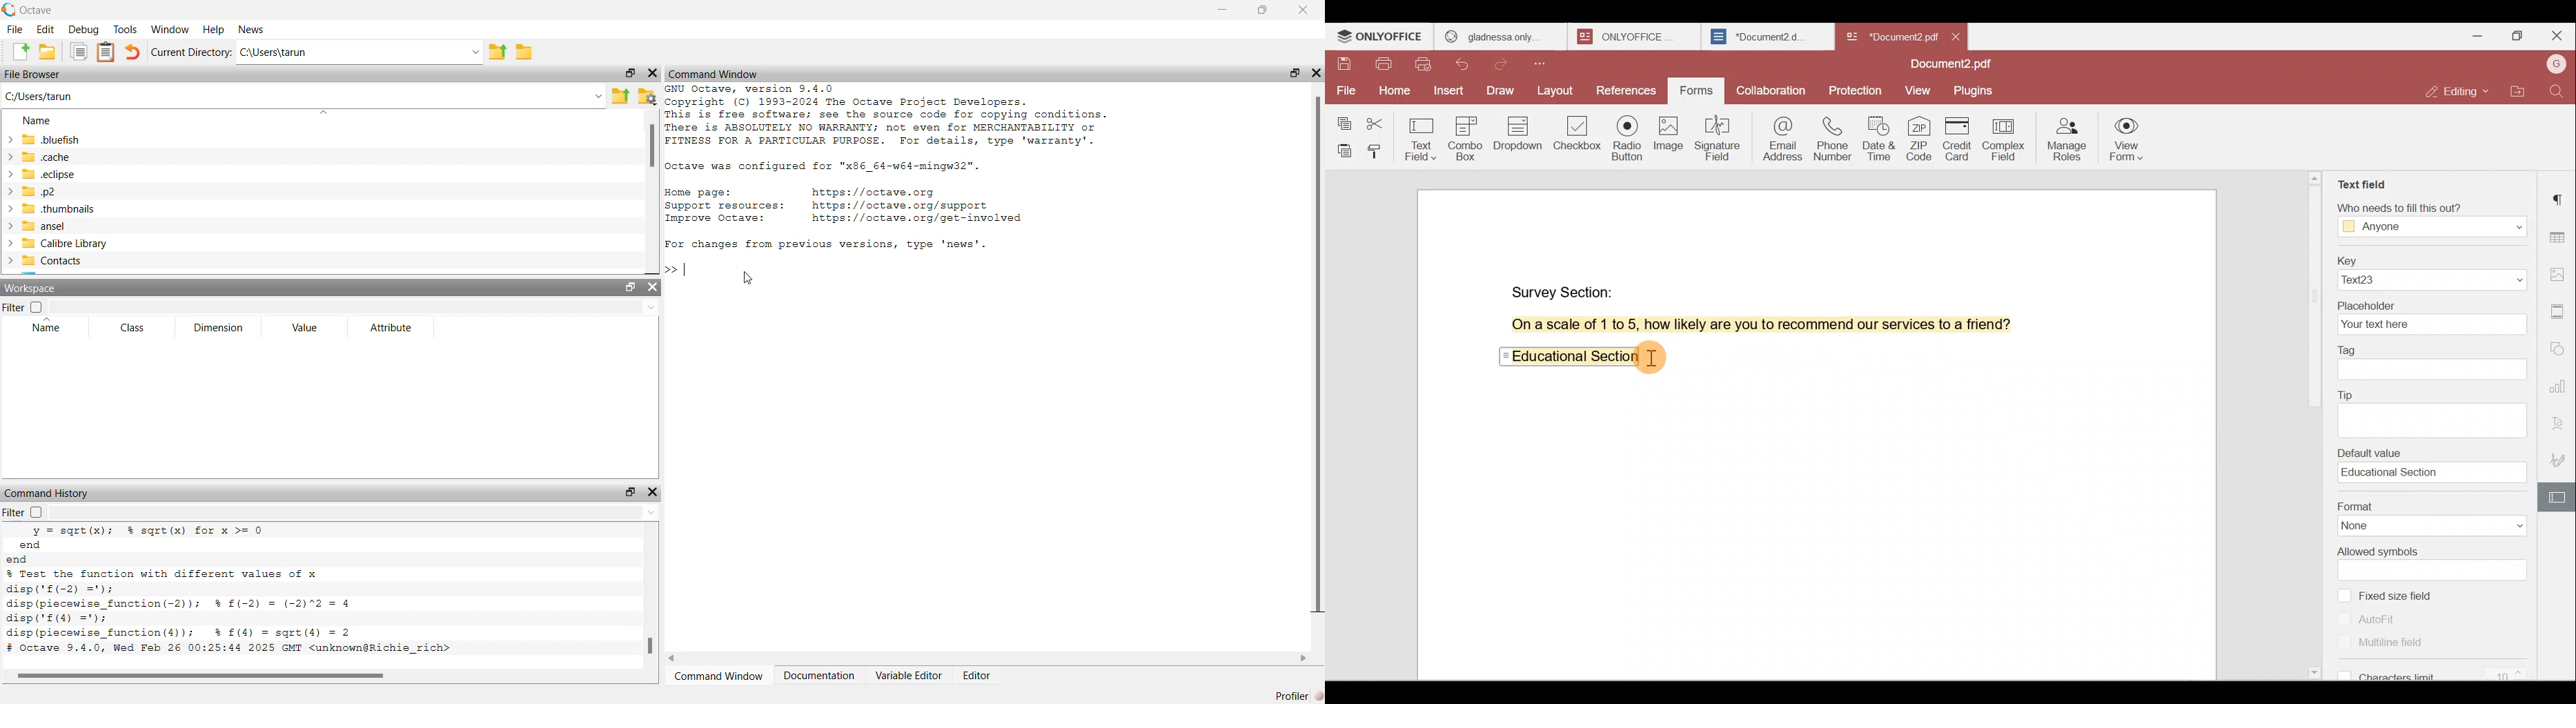 This screenshot has height=728, width=2576. Describe the element at coordinates (2562, 459) in the screenshot. I see `Signature settings` at that location.